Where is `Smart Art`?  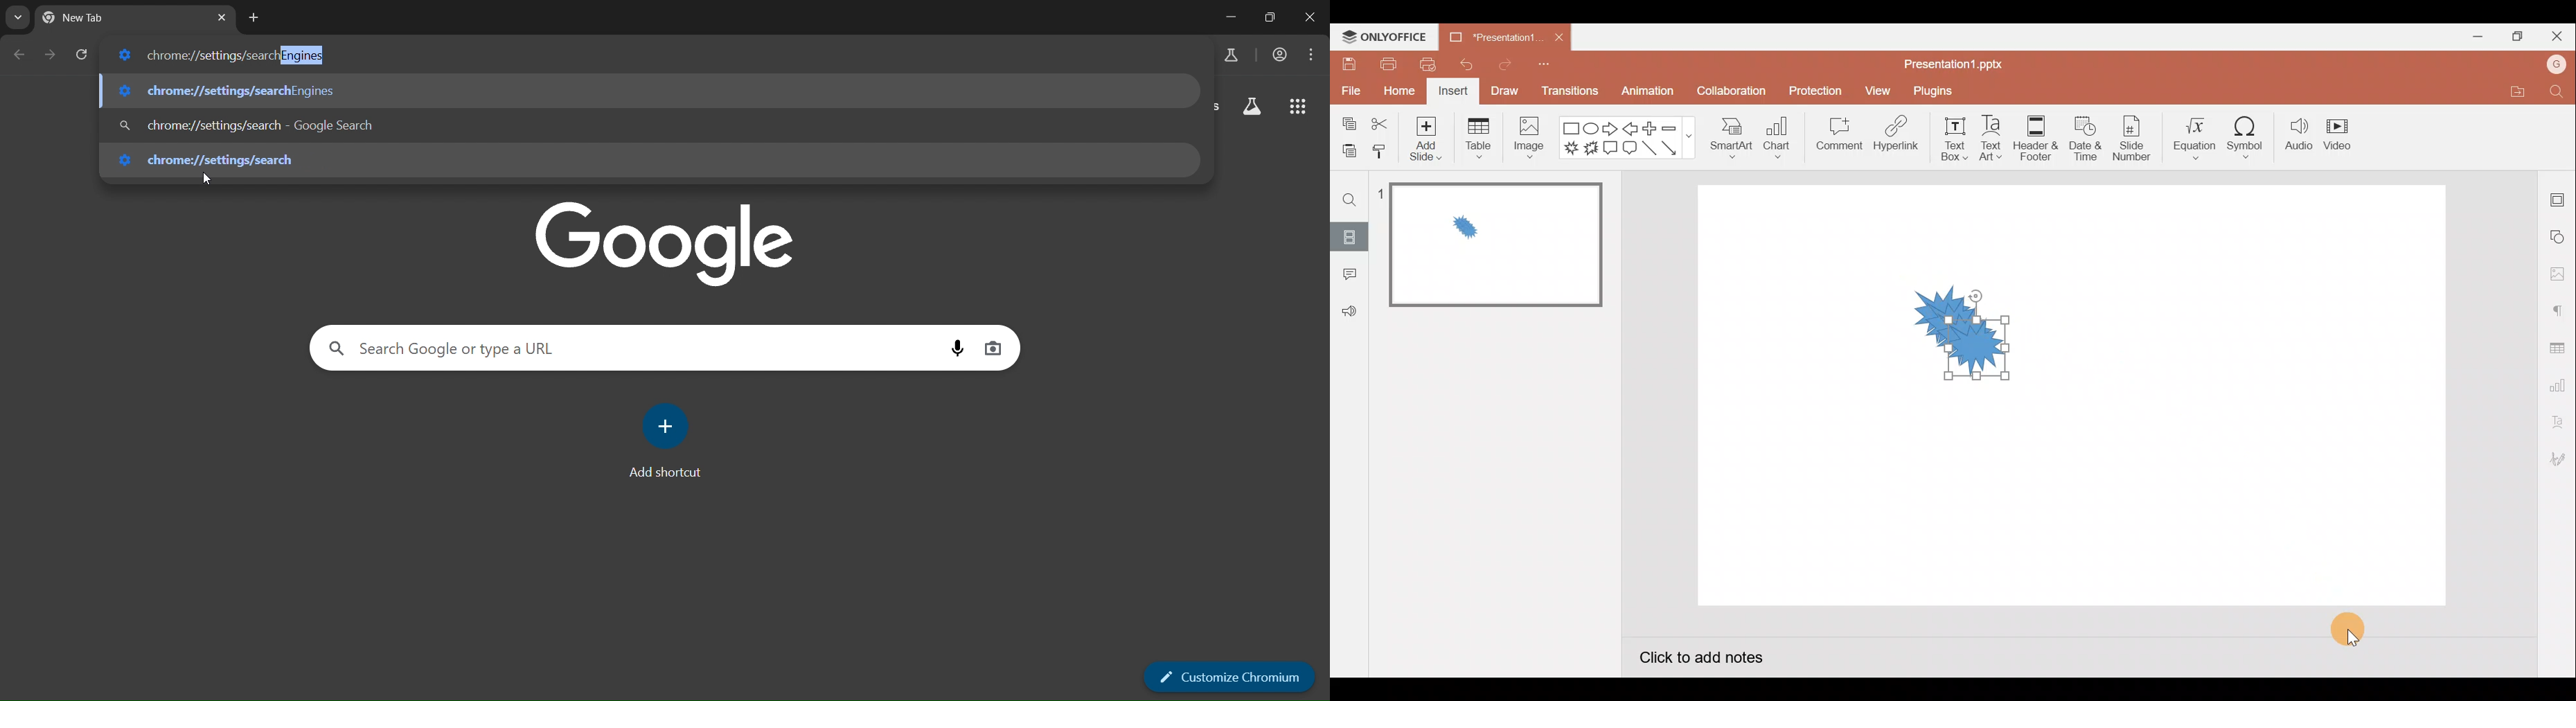
Smart Art is located at coordinates (1734, 141).